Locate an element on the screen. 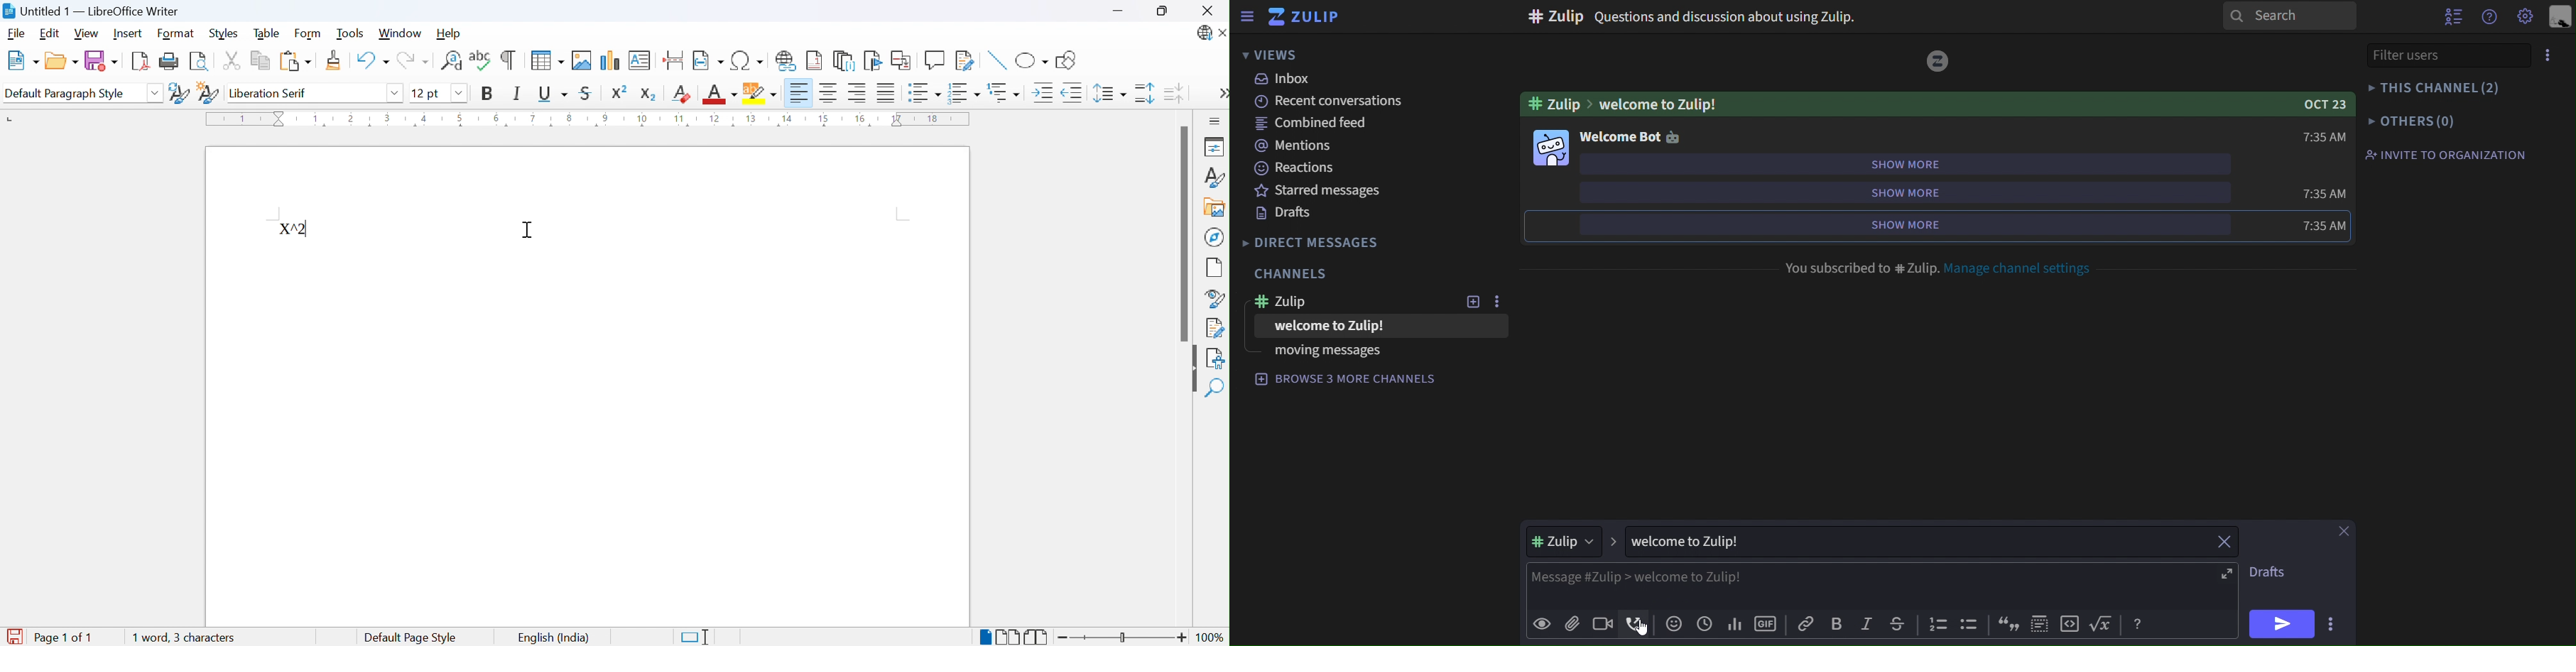 The height and width of the screenshot is (672, 2576). 7:35 AM is located at coordinates (2323, 207).